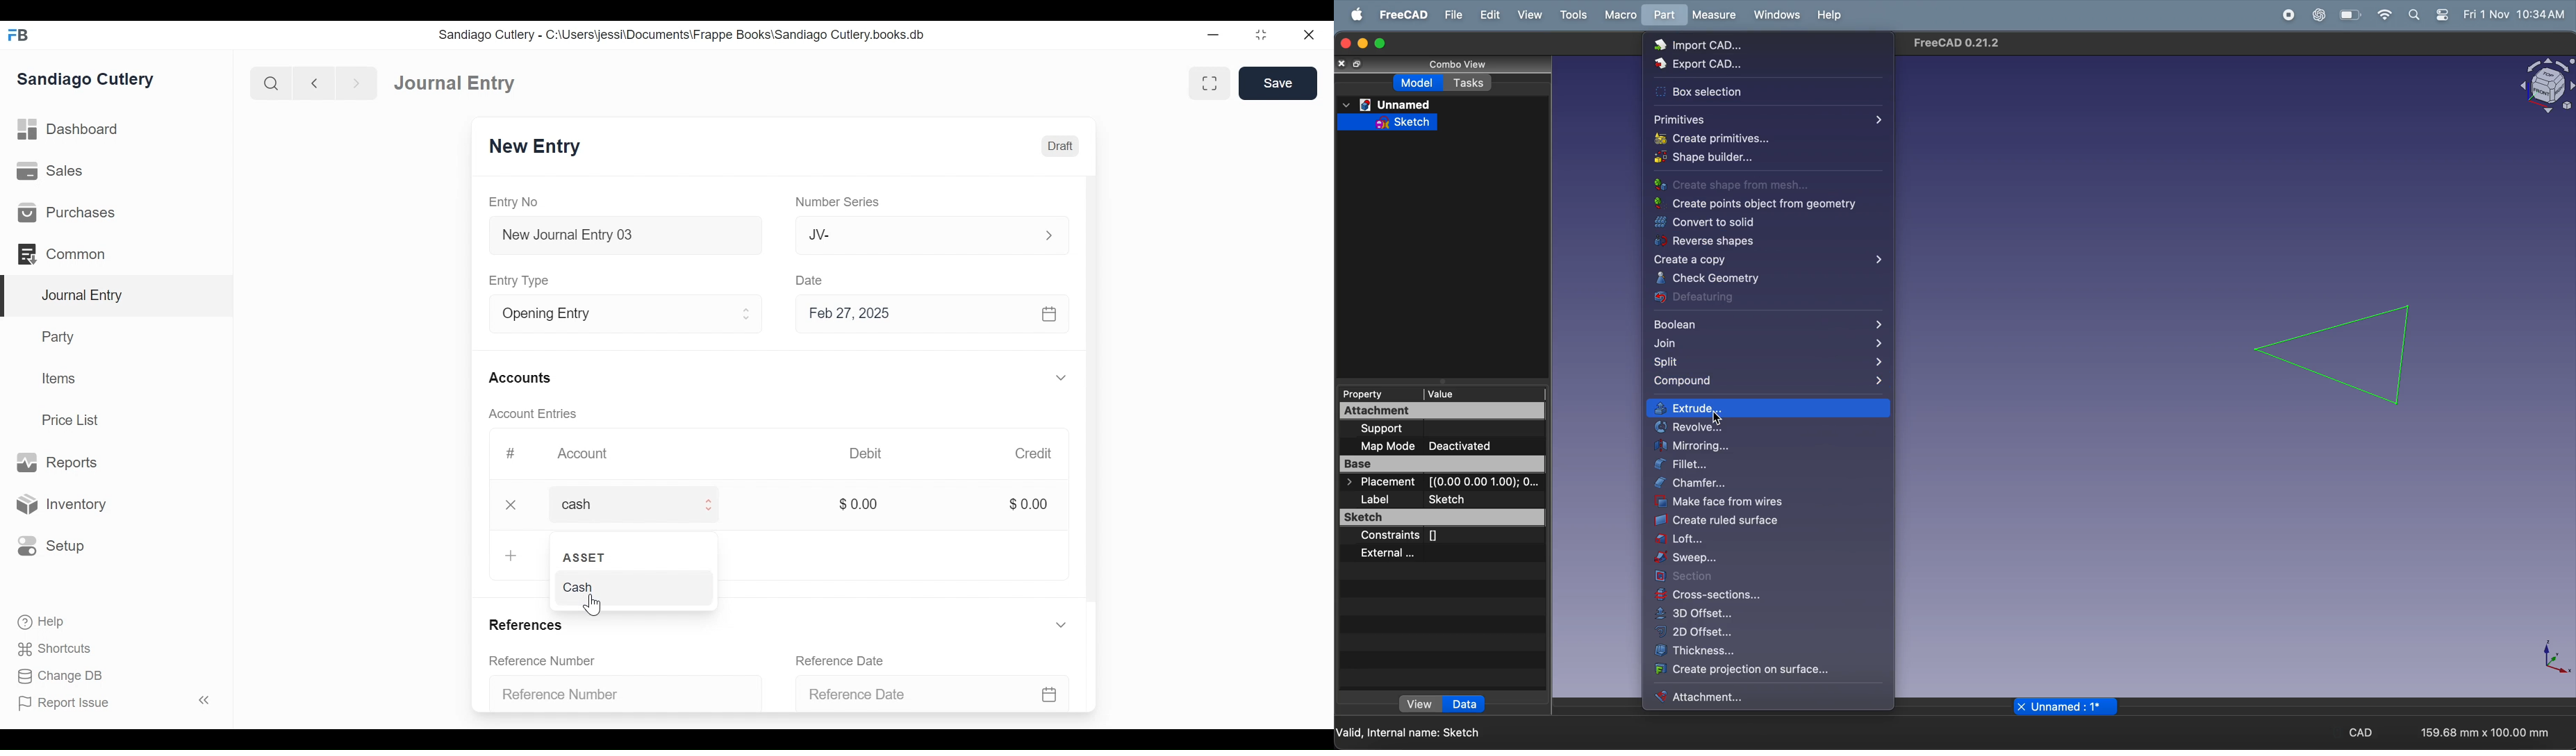  I want to click on thickness, so click(1764, 650).